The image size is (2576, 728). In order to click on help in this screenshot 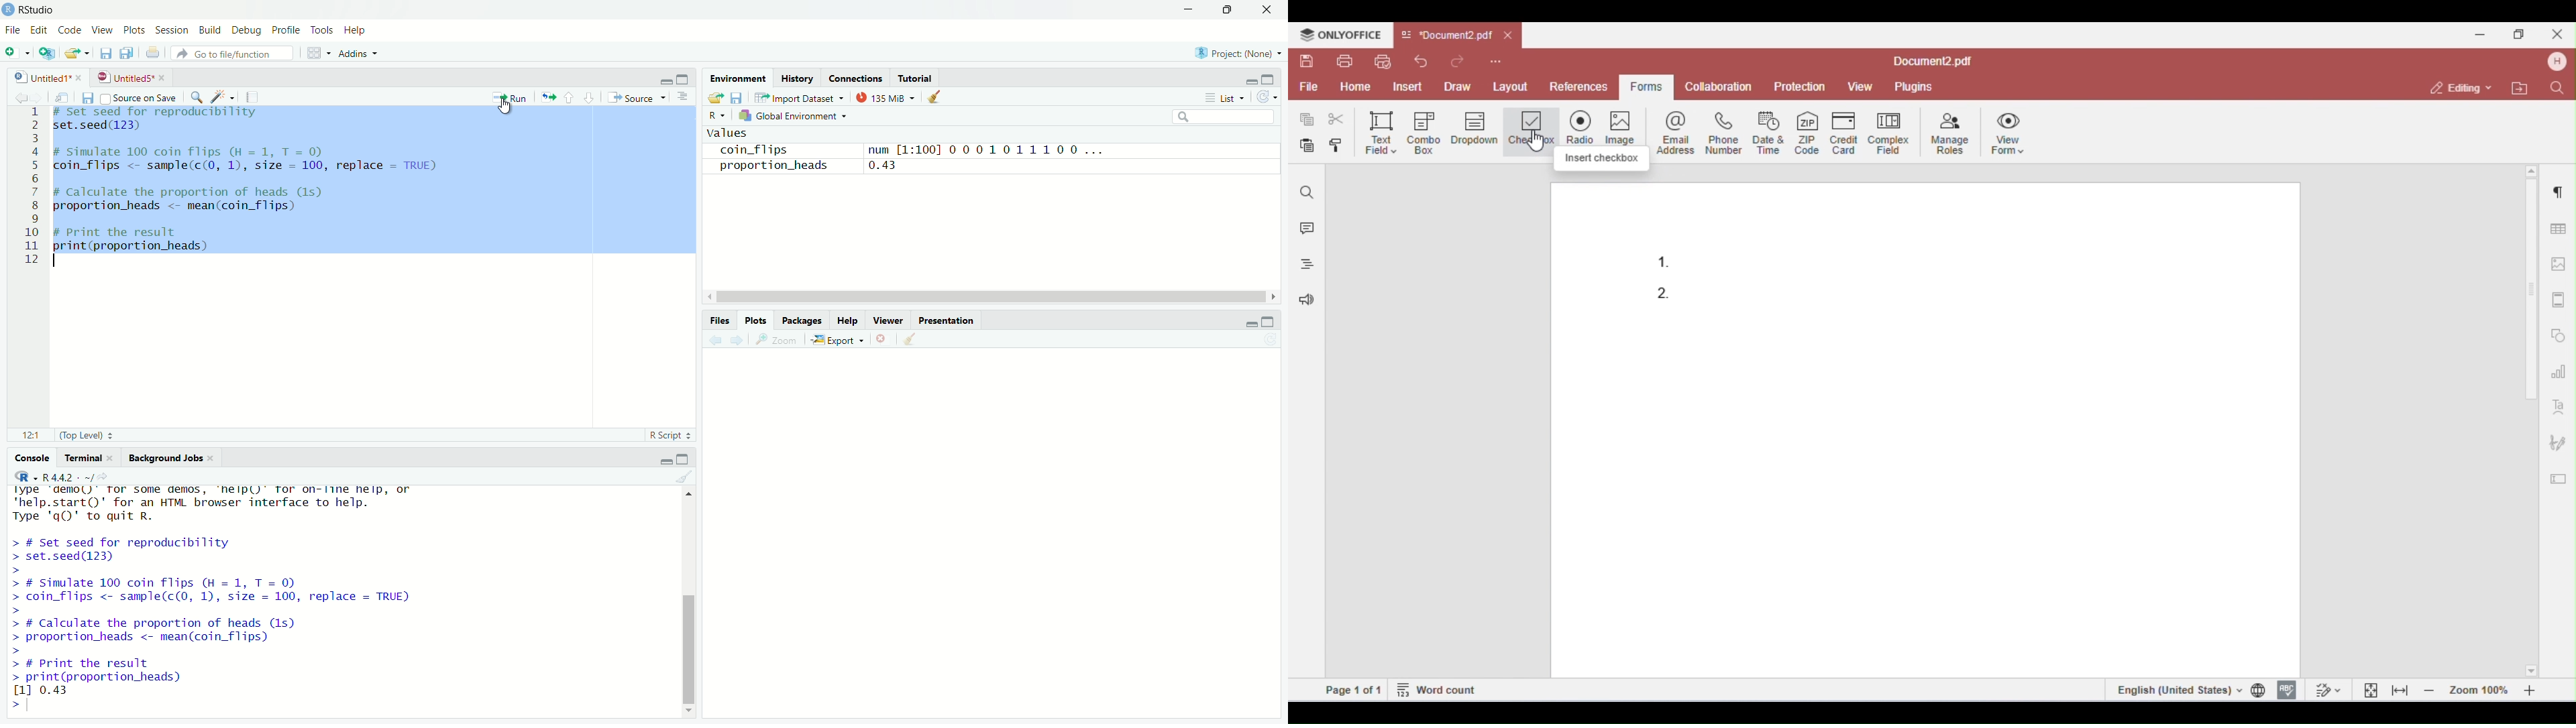, I will do `click(358, 29)`.